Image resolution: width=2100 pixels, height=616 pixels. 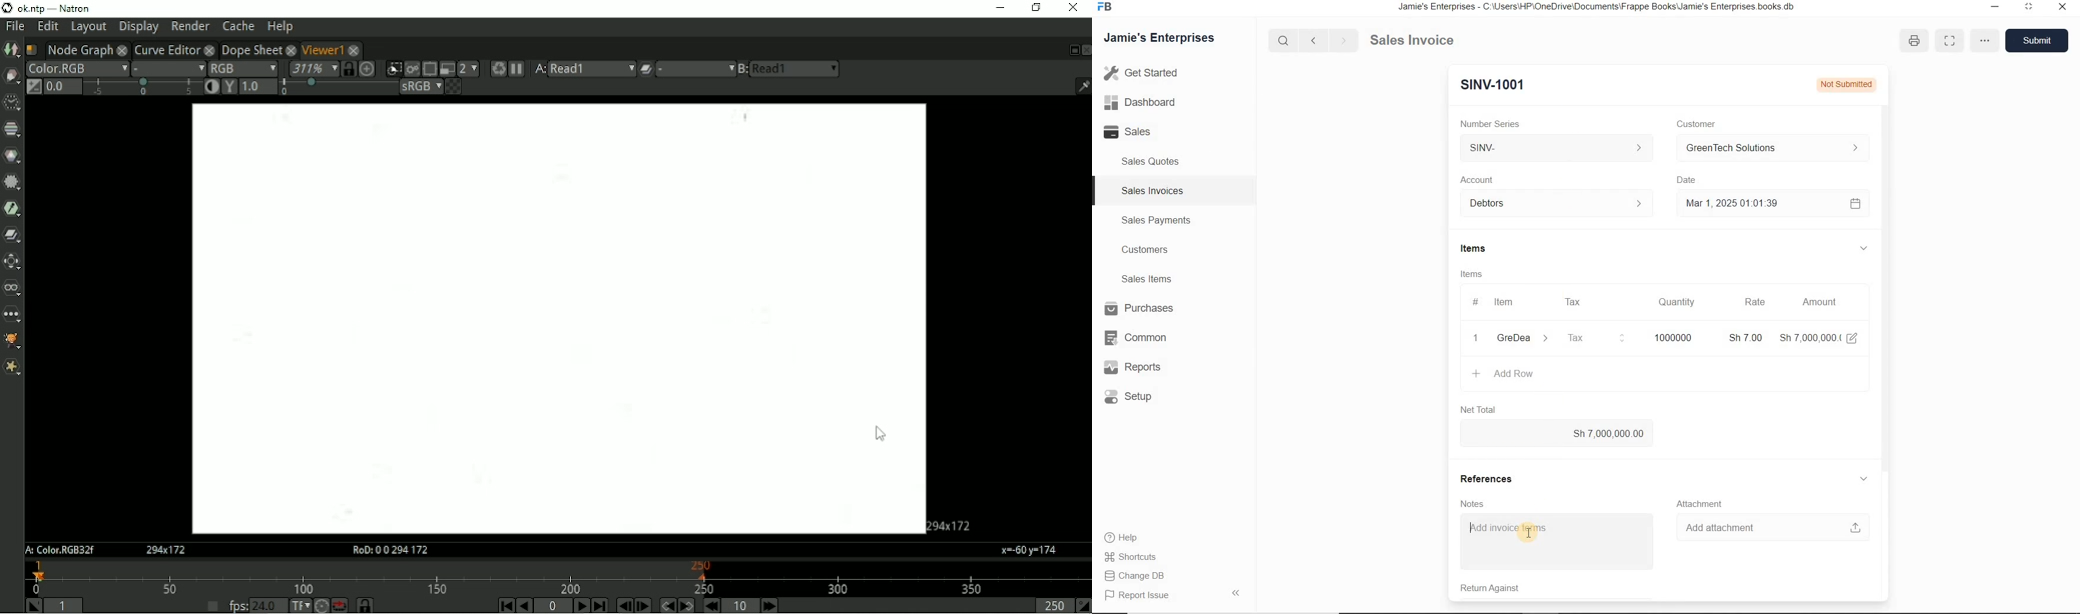 I want to click on Mar 1,2025 01:01:39, so click(x=1757, y=203).